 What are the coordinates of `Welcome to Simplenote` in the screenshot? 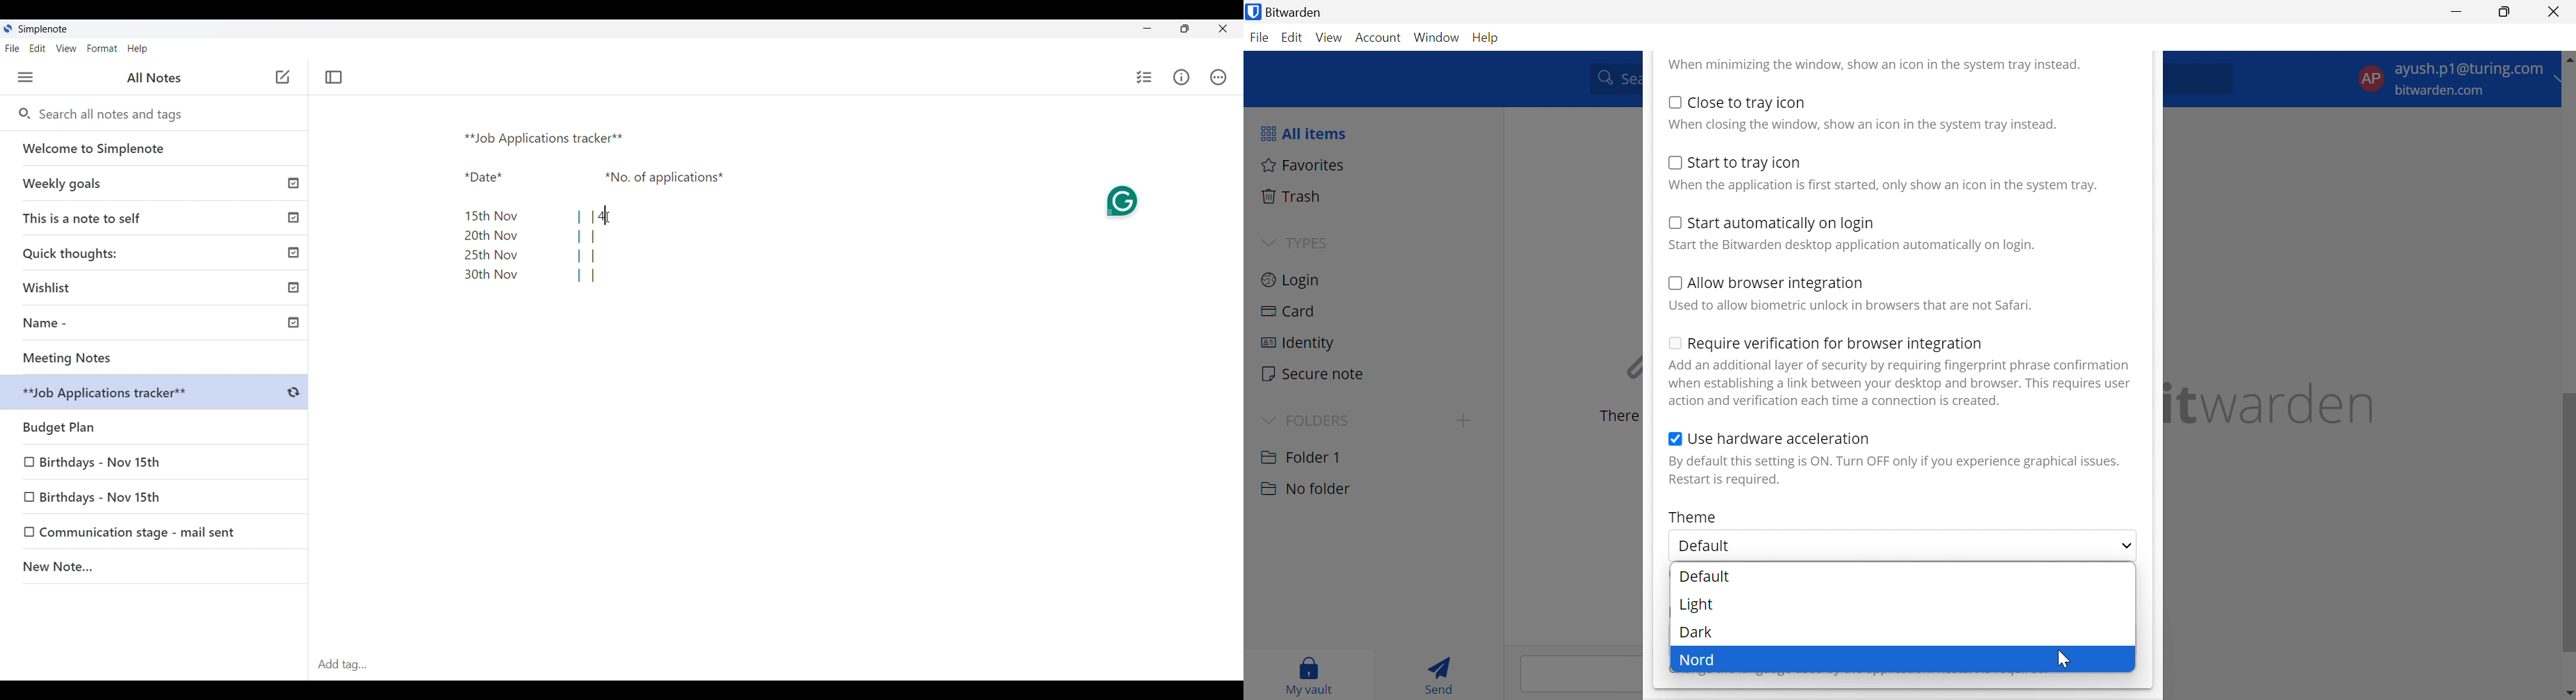 It's located at (155, 148).